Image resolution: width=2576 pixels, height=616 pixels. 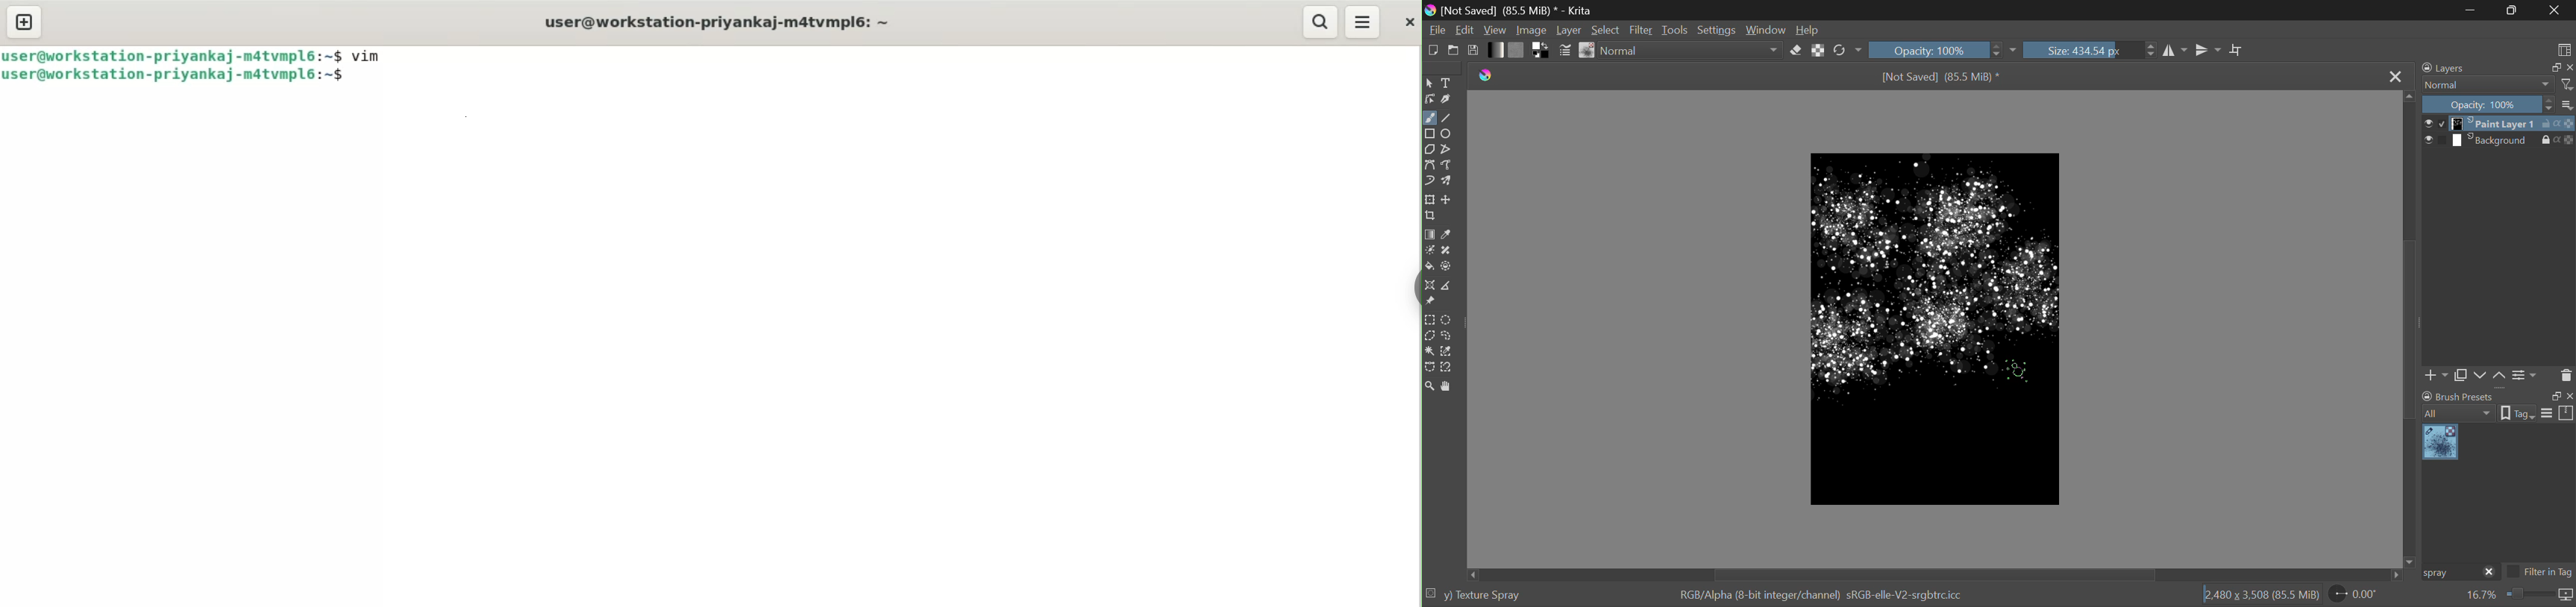 What do you see at coordinates (2449, 573) in the screenshot?
I see `Brush Preset Search: "spray"` at bounding box center [2449, 573].